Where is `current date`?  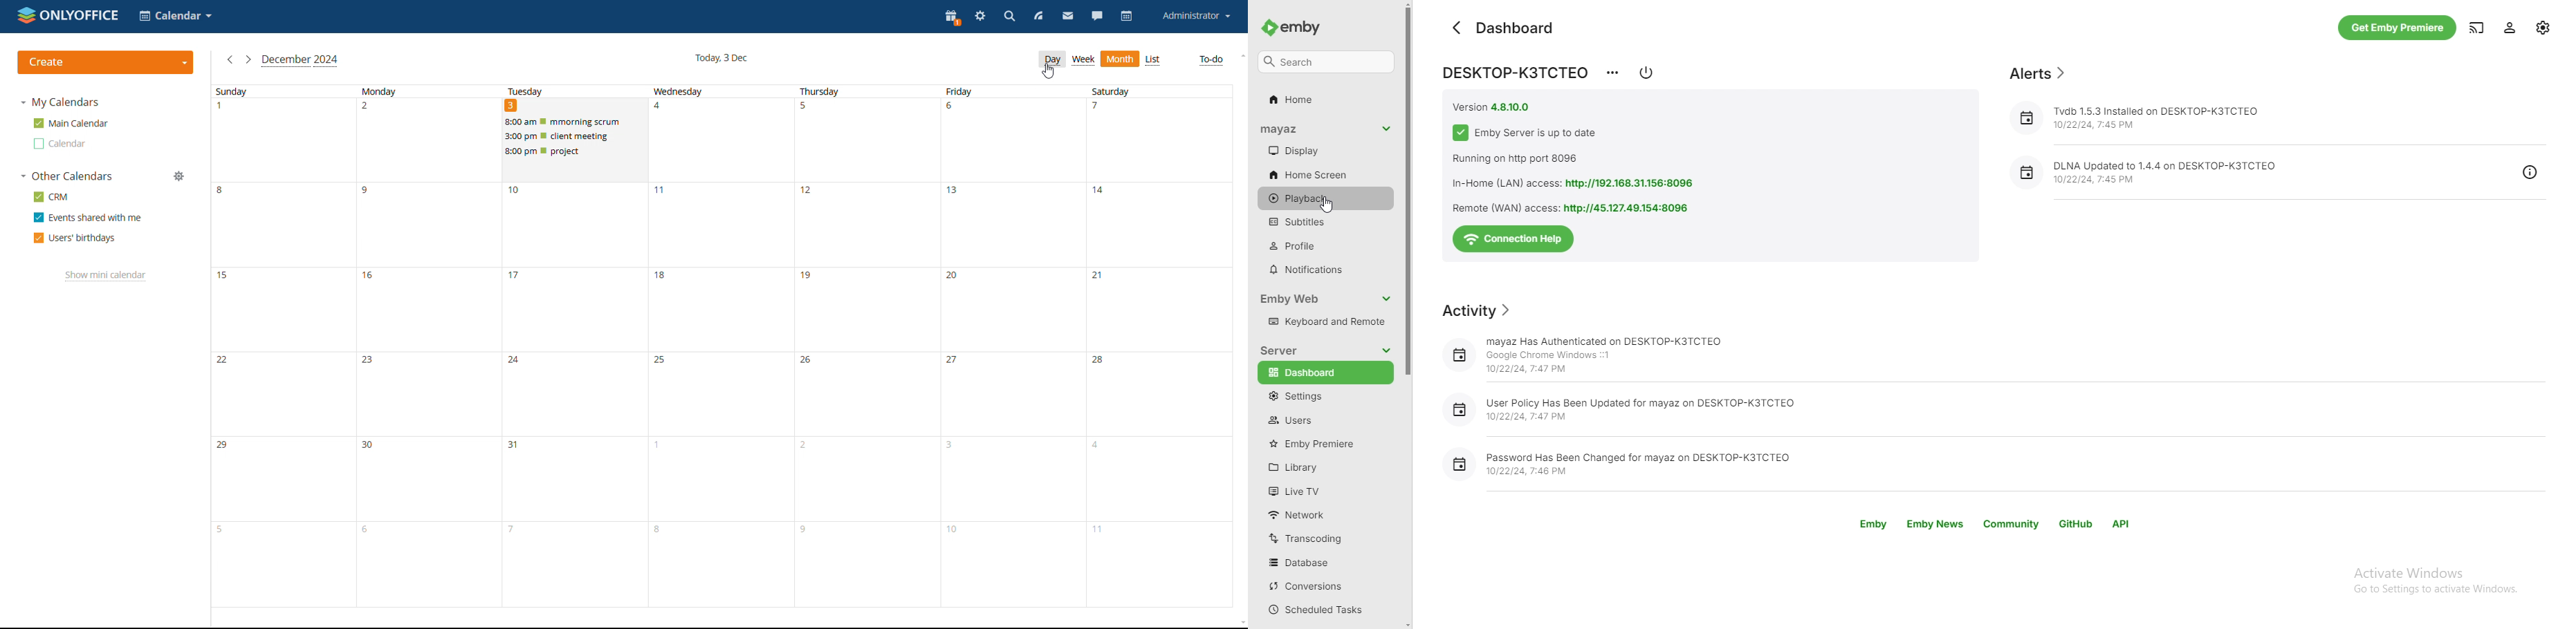 current date is located at coordinates (722, 58).